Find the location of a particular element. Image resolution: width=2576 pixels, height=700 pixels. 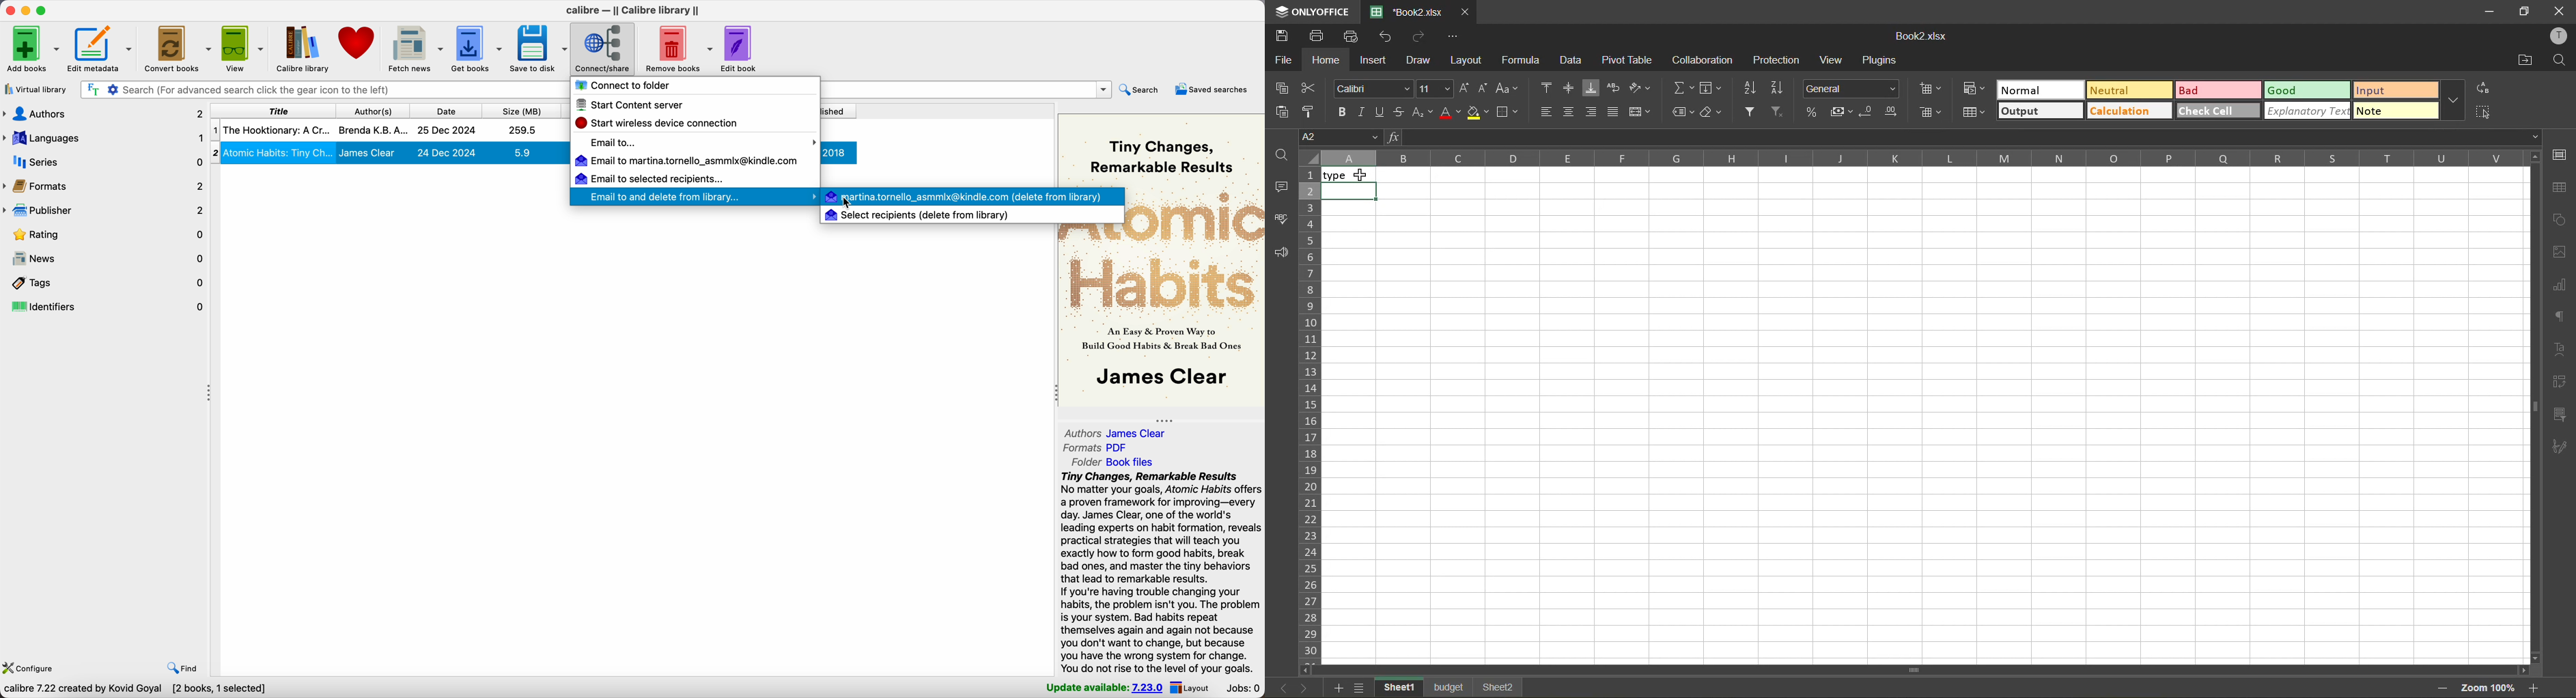

font color is located at coordinates (1450, 112).